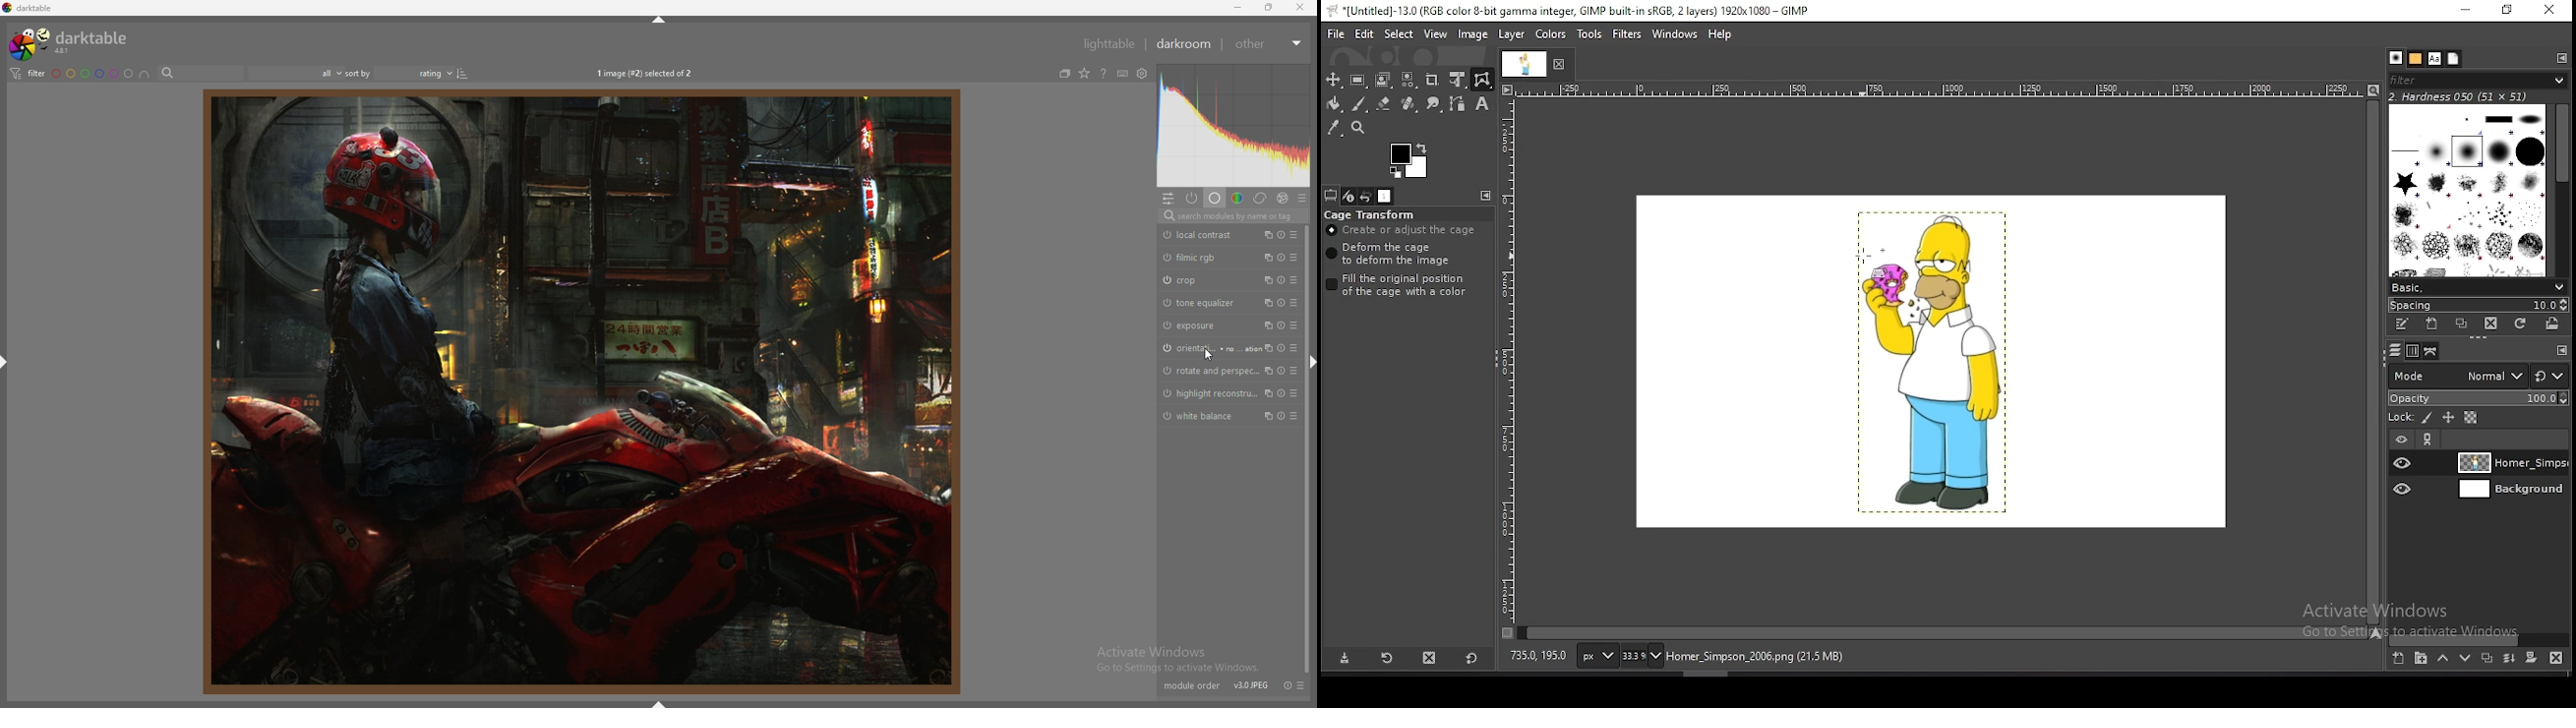 Image resolution: width=2576 pixels, height=728 pixels. I want to click on restore, so click(2504, 11).